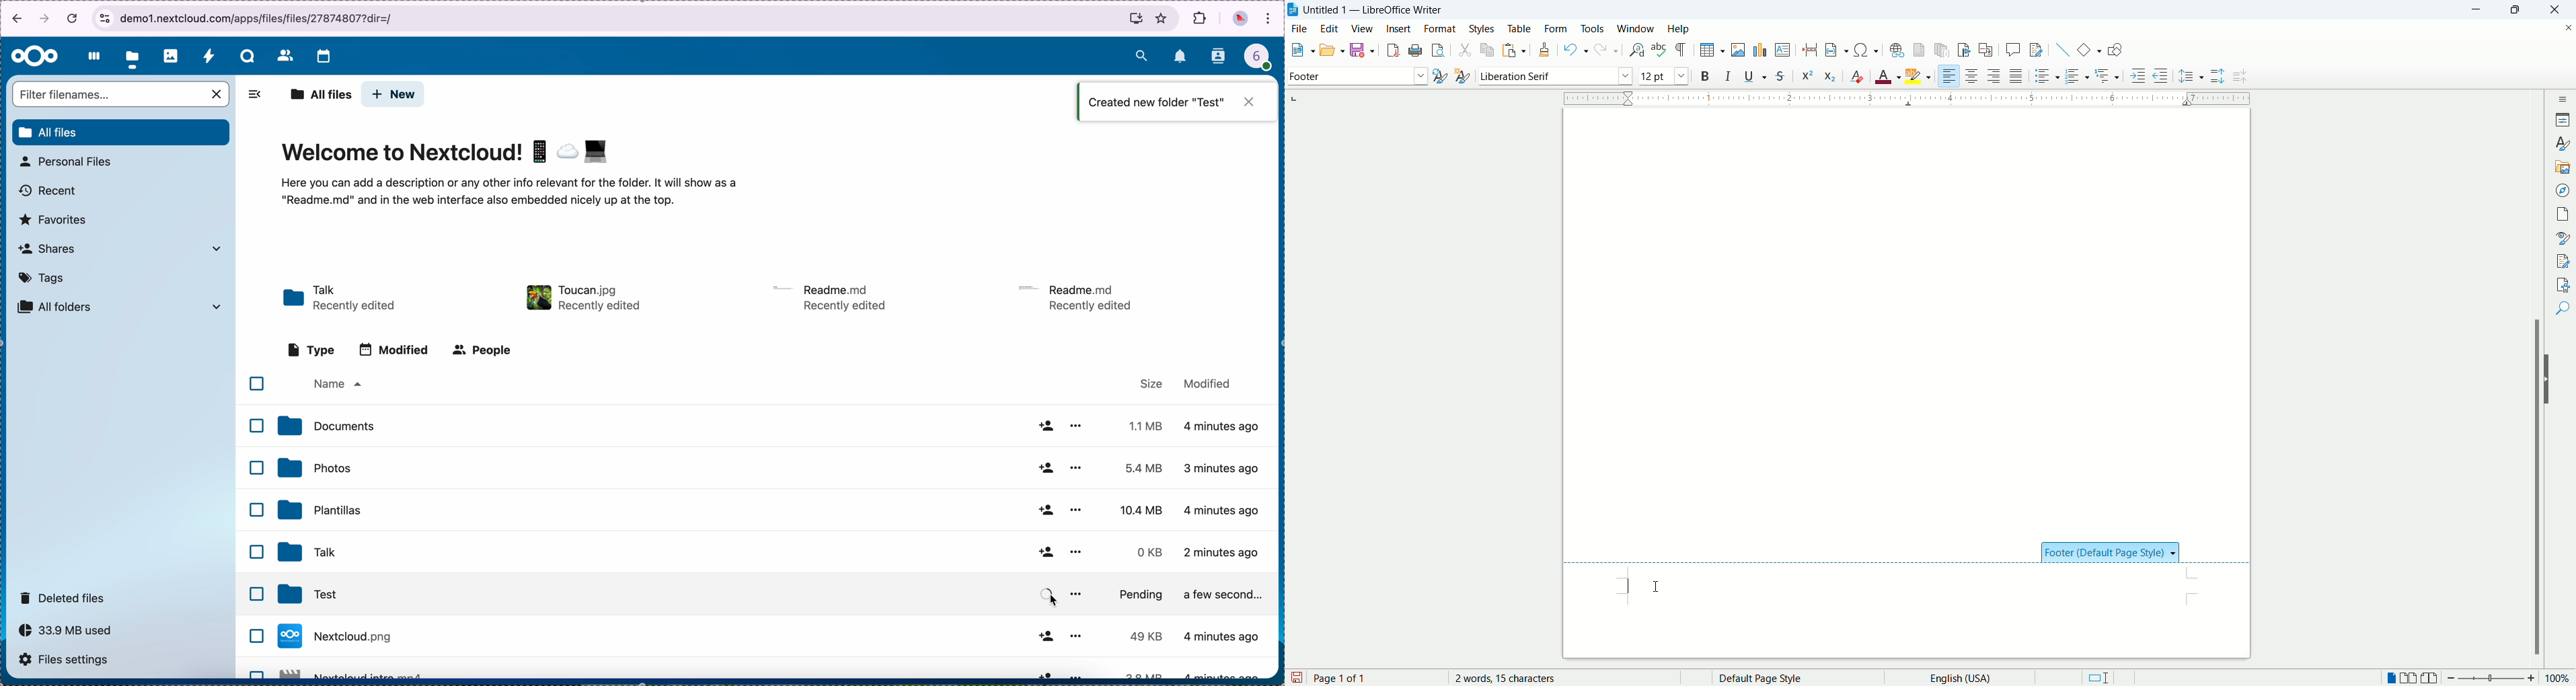 The height and width of the screenshot is (700, 2576). I want to click on customize and control Google Chrome, so click(1269, 20).